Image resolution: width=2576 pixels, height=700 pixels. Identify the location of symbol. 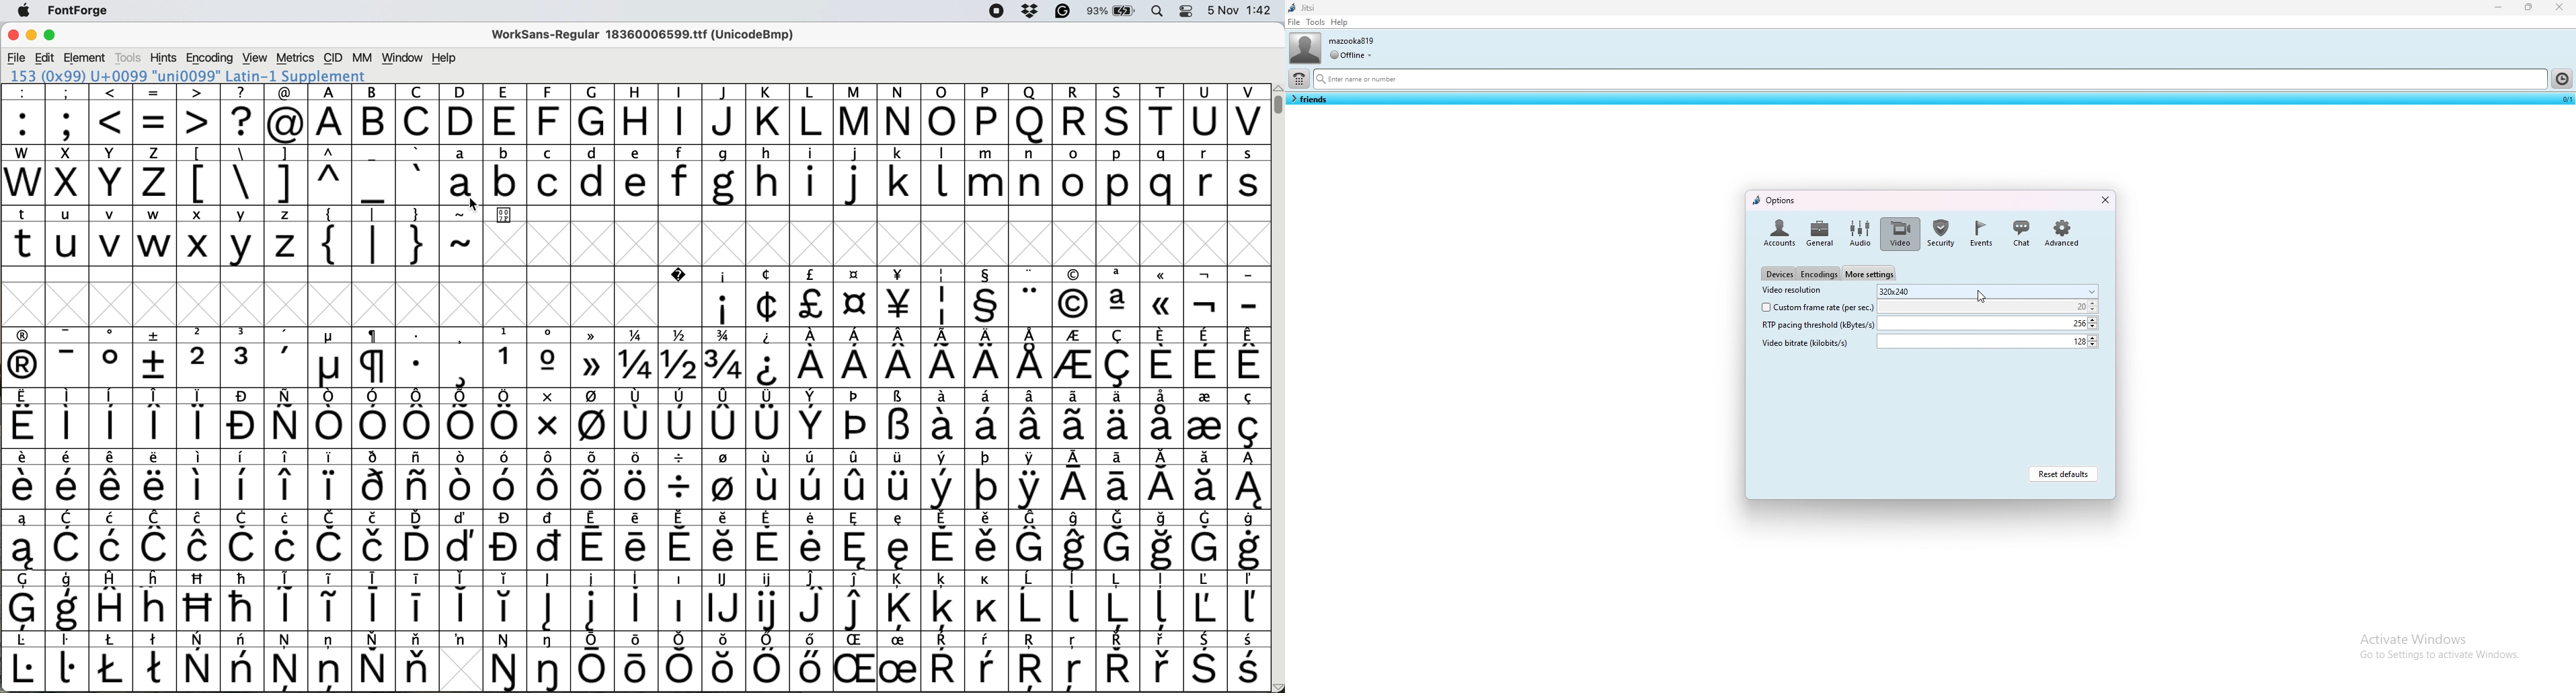
(638, 418).